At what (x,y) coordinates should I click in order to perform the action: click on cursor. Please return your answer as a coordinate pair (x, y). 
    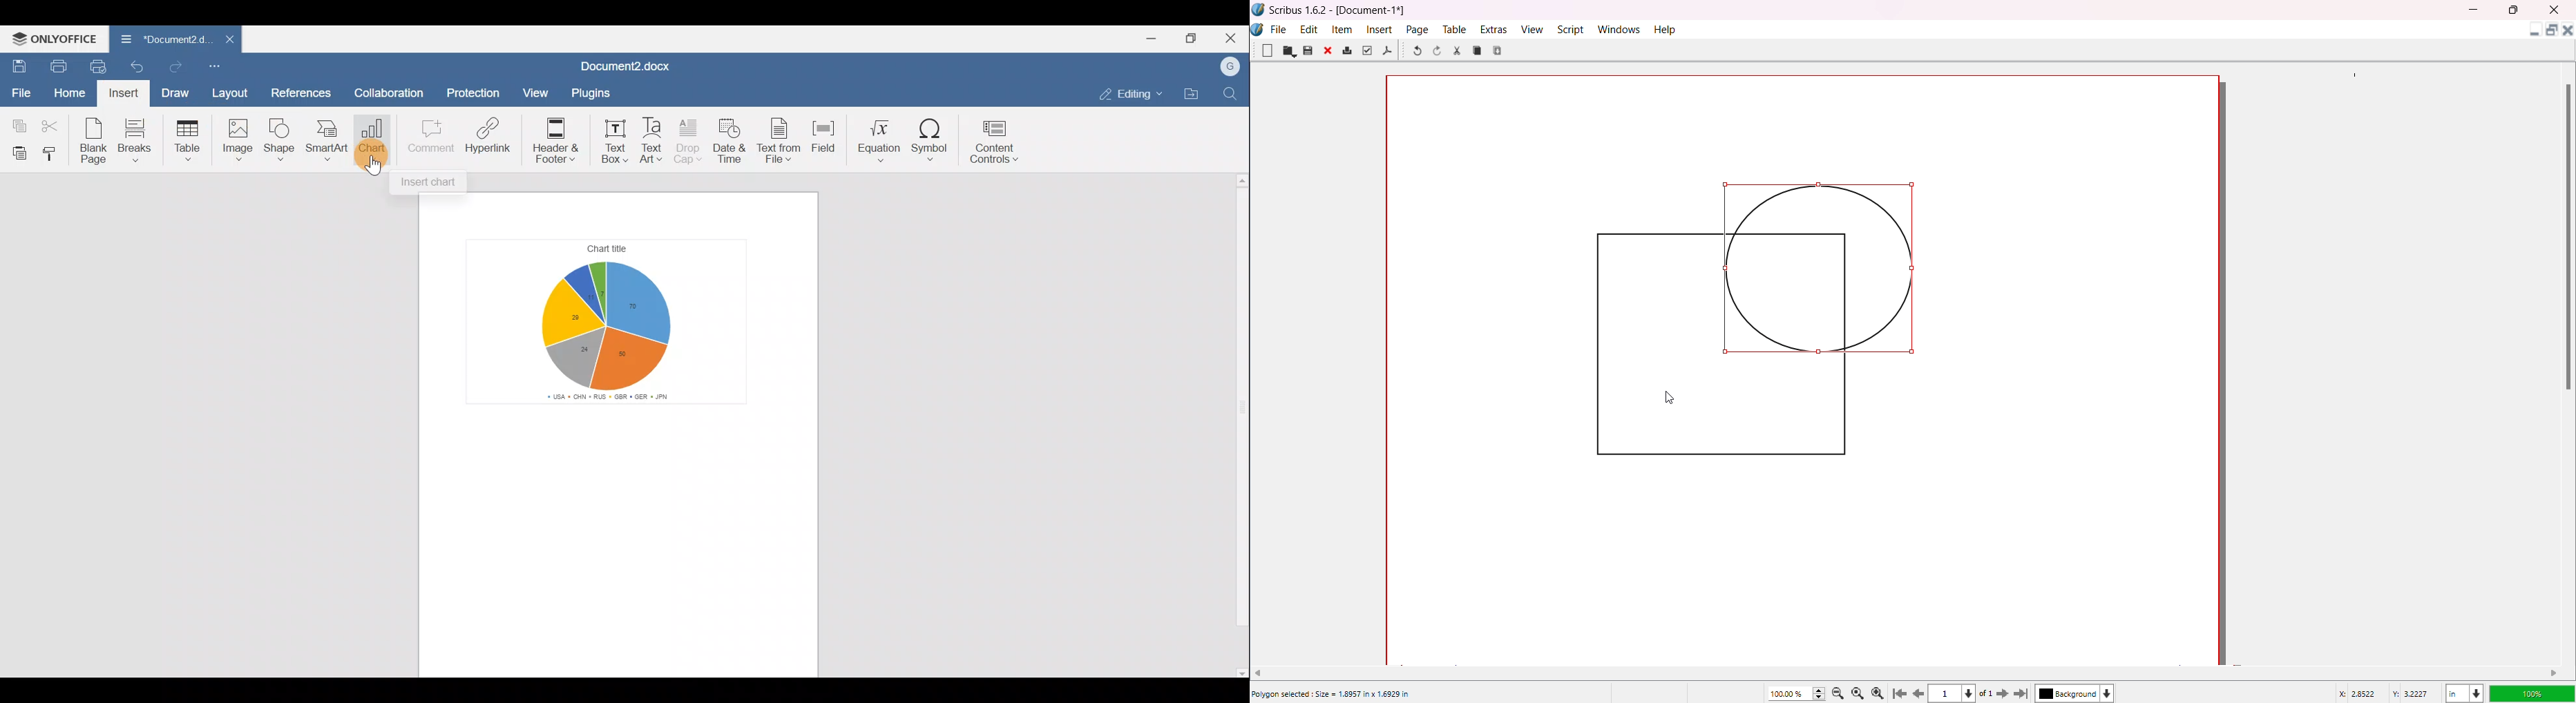
    Looking at the image, I should click on (1673, 402).